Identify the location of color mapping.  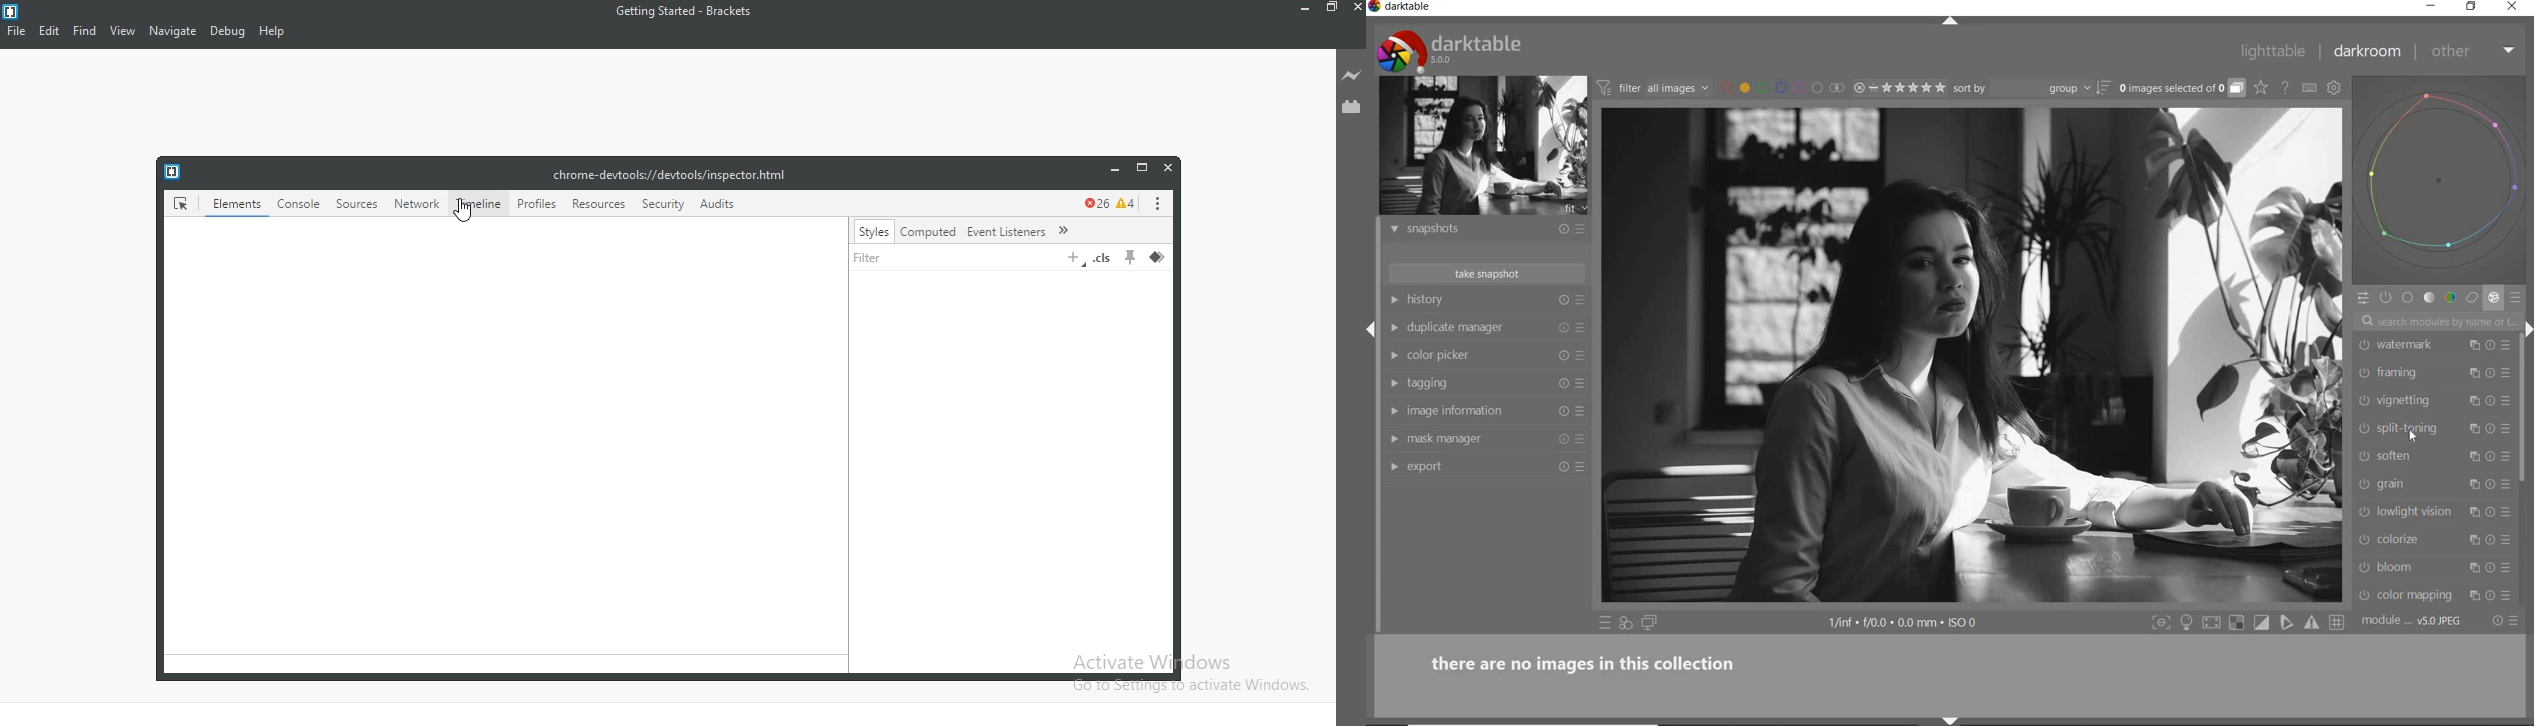
(2418, 595).